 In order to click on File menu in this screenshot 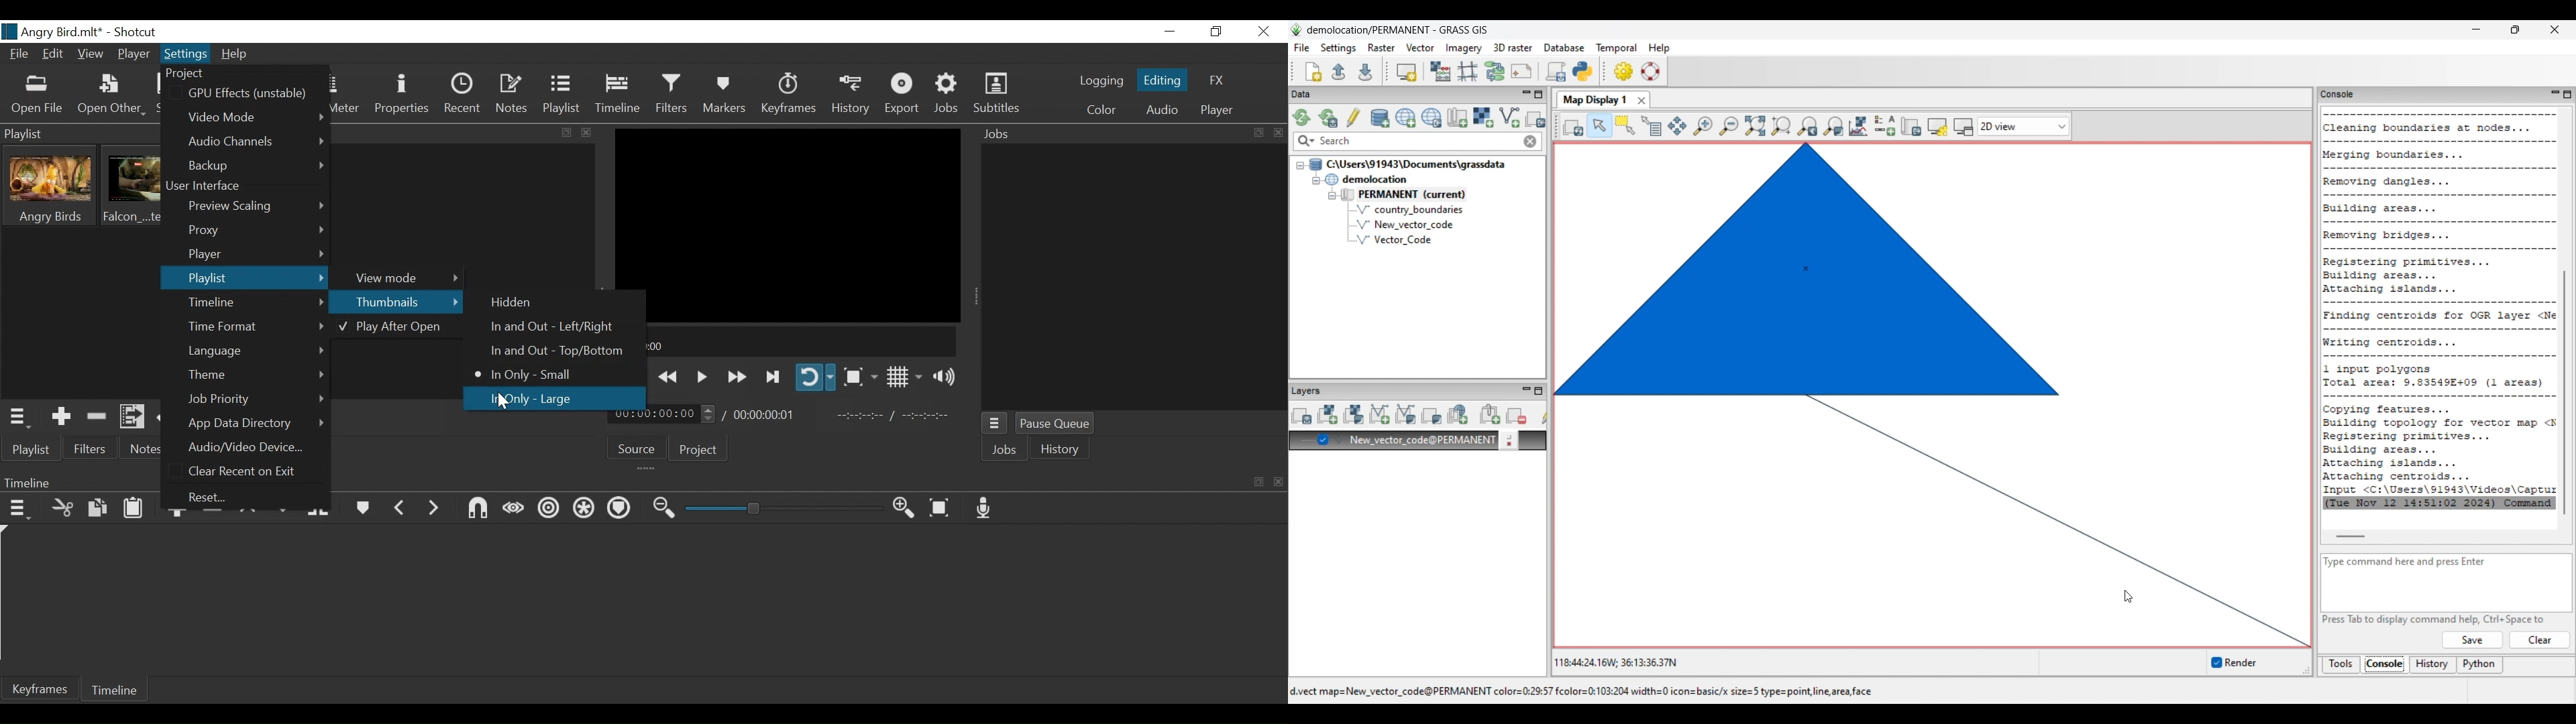, I will do `click(1302, 48)`.